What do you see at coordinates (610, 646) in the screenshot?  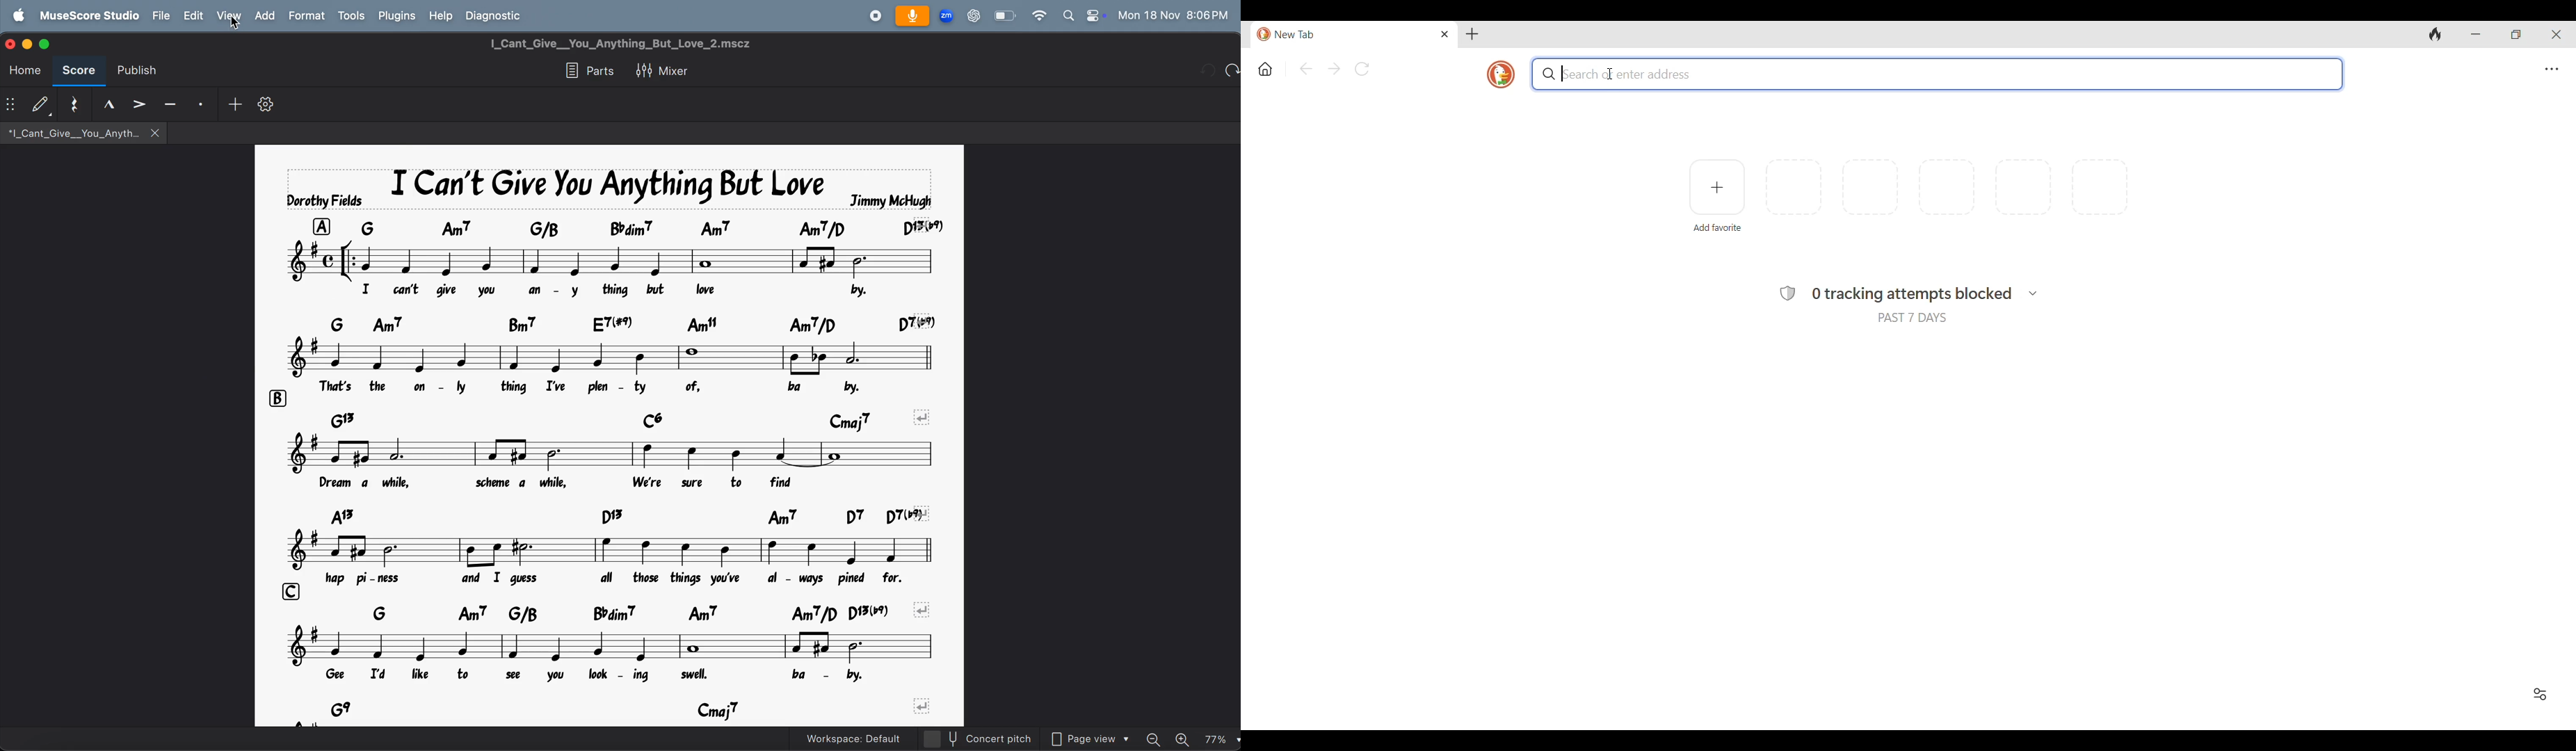 I see `notes` at bounding box center [610, 646].